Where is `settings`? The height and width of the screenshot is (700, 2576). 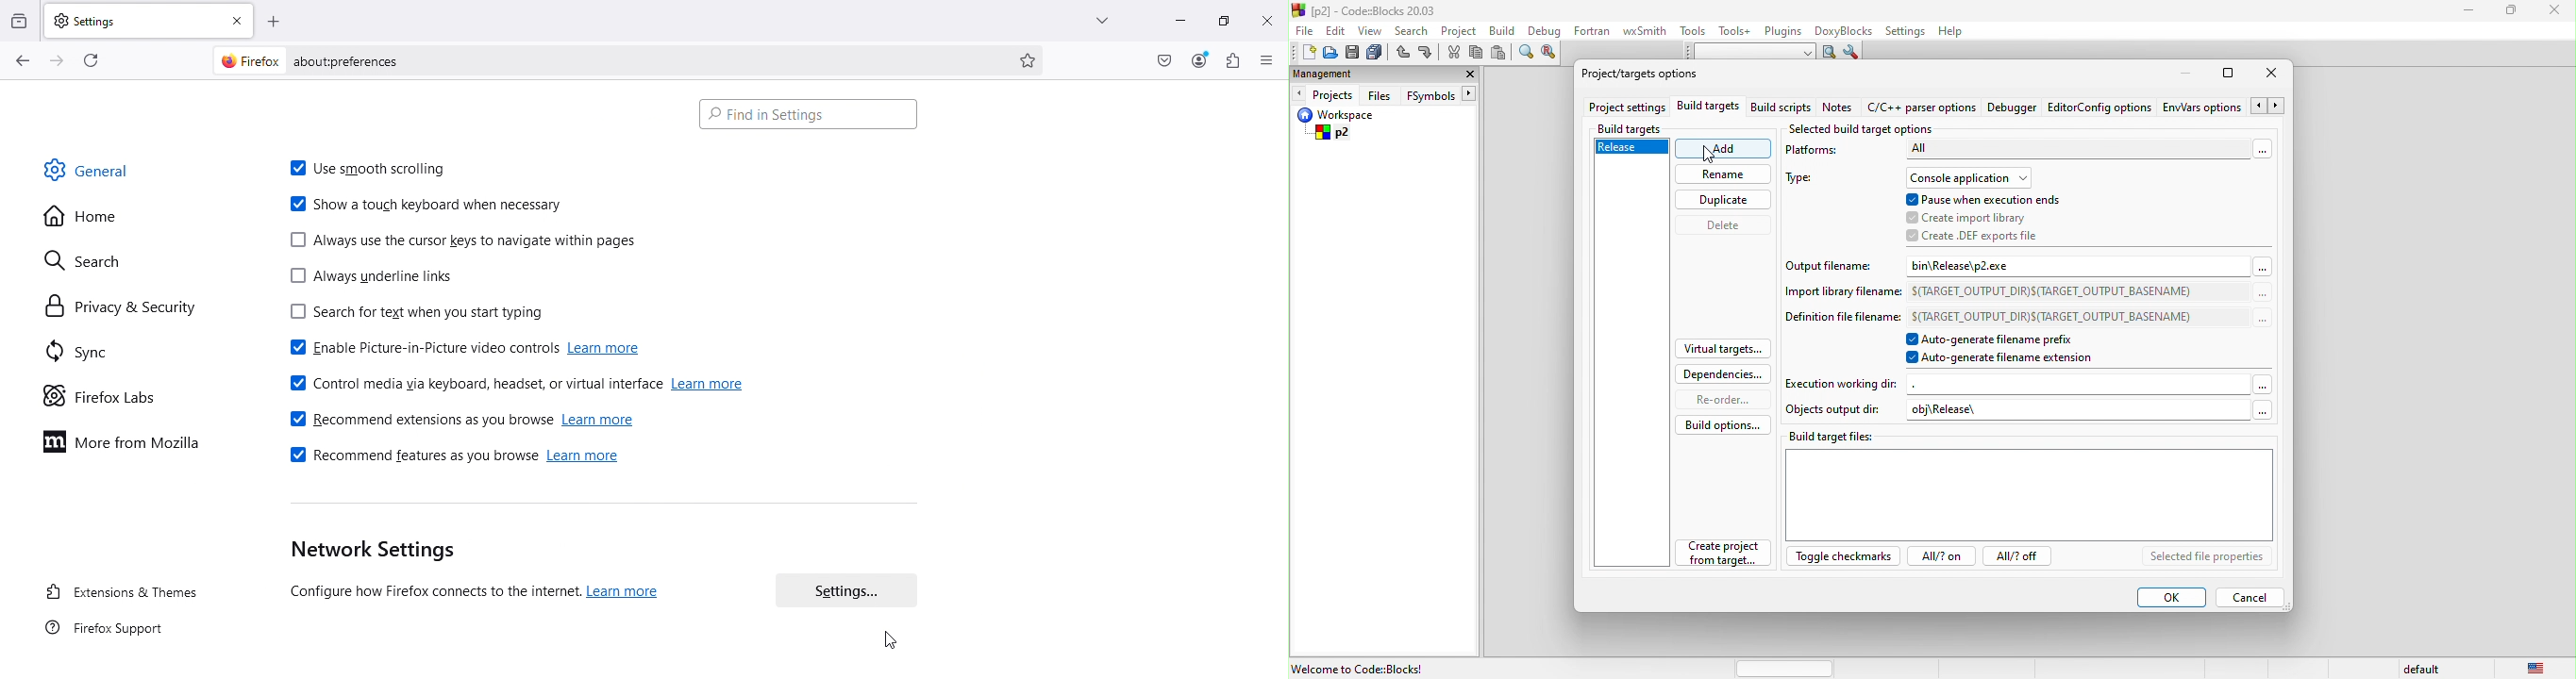
settings is located at coordinates (1904, 32).